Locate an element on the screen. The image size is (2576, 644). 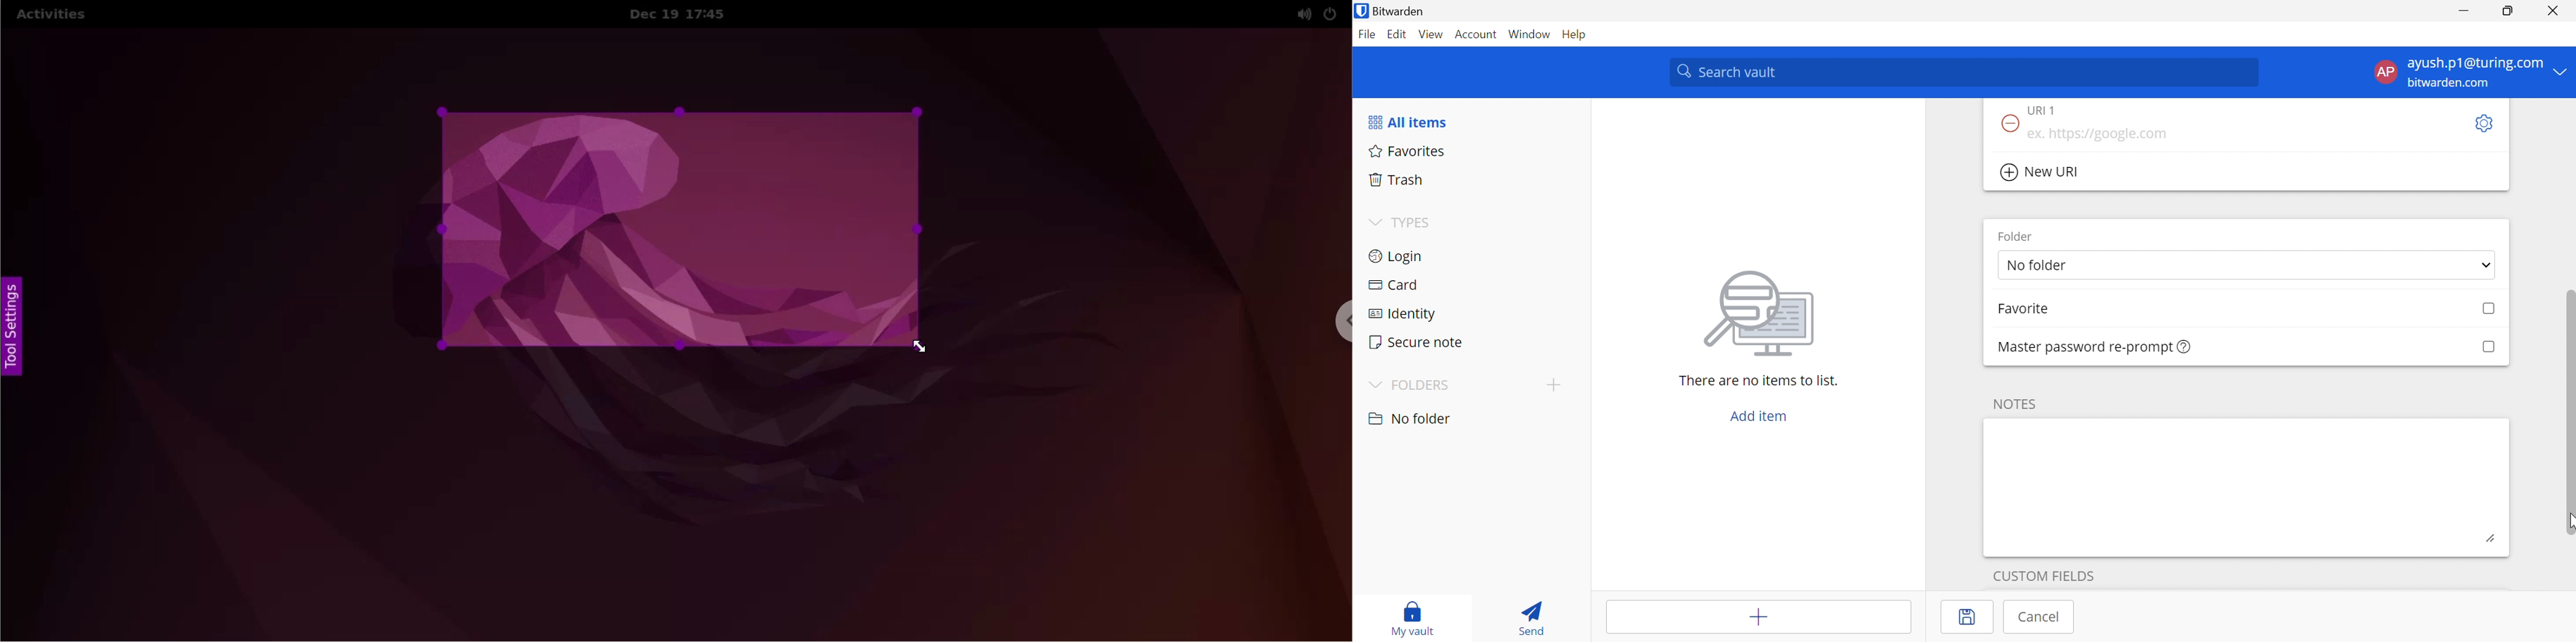
Favorite is located at coordinates (2023, 309).